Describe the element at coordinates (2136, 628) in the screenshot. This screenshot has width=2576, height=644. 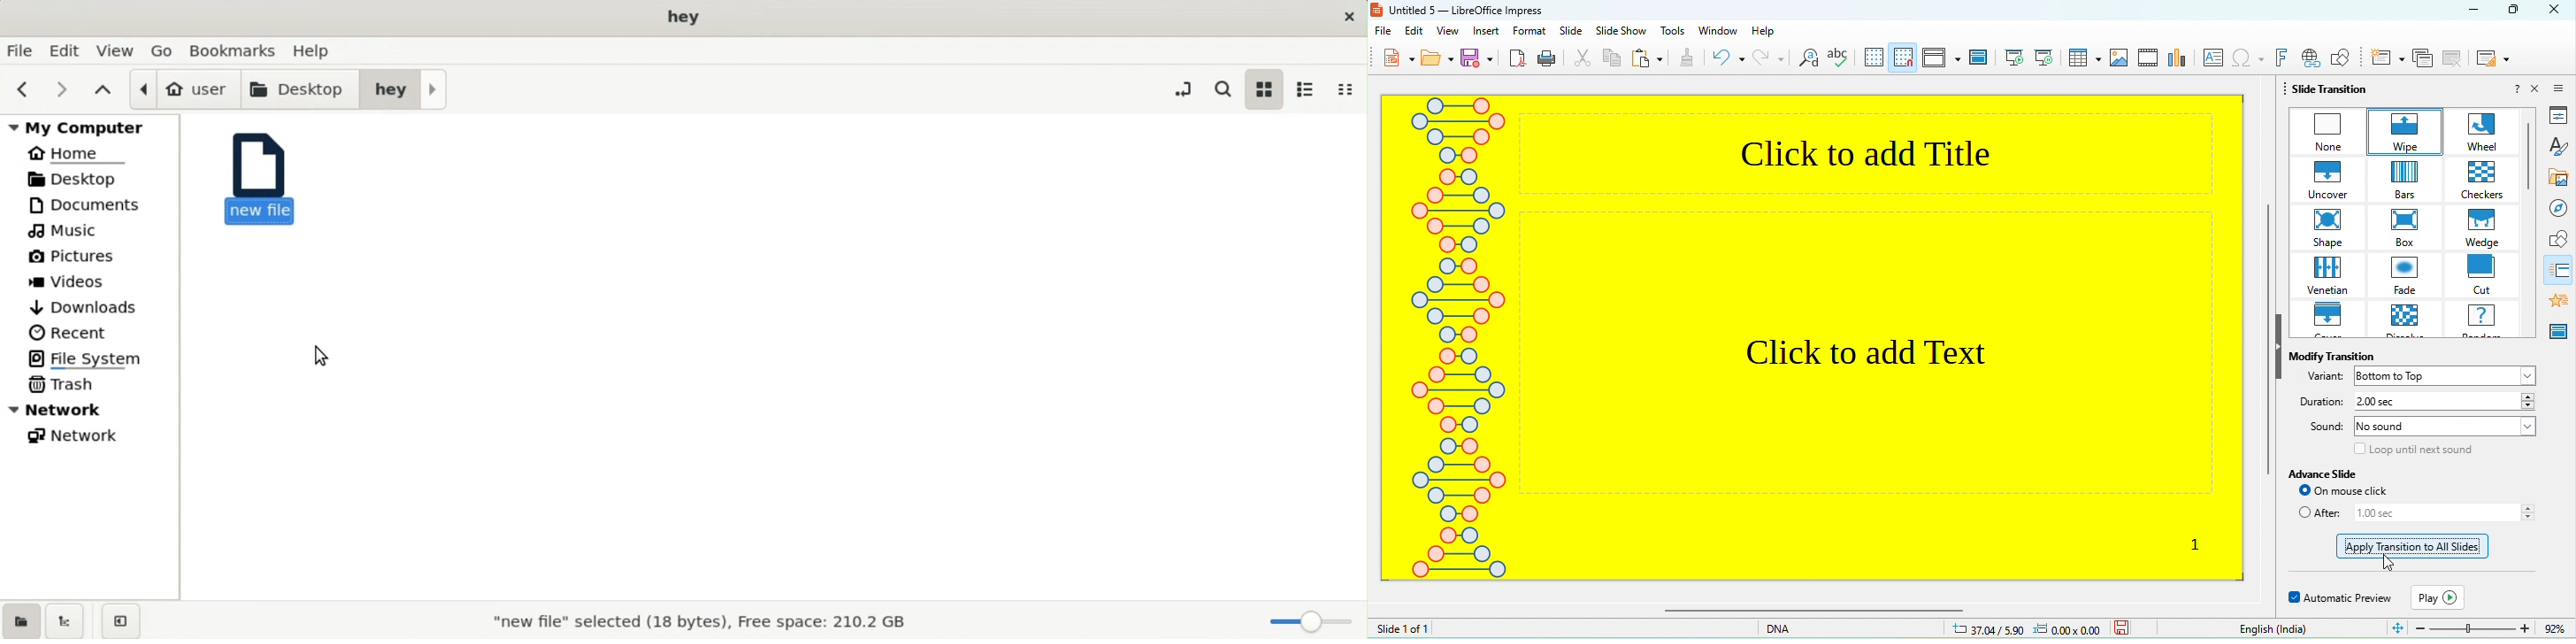
I see `the document has not been modified since the last save` at that location.